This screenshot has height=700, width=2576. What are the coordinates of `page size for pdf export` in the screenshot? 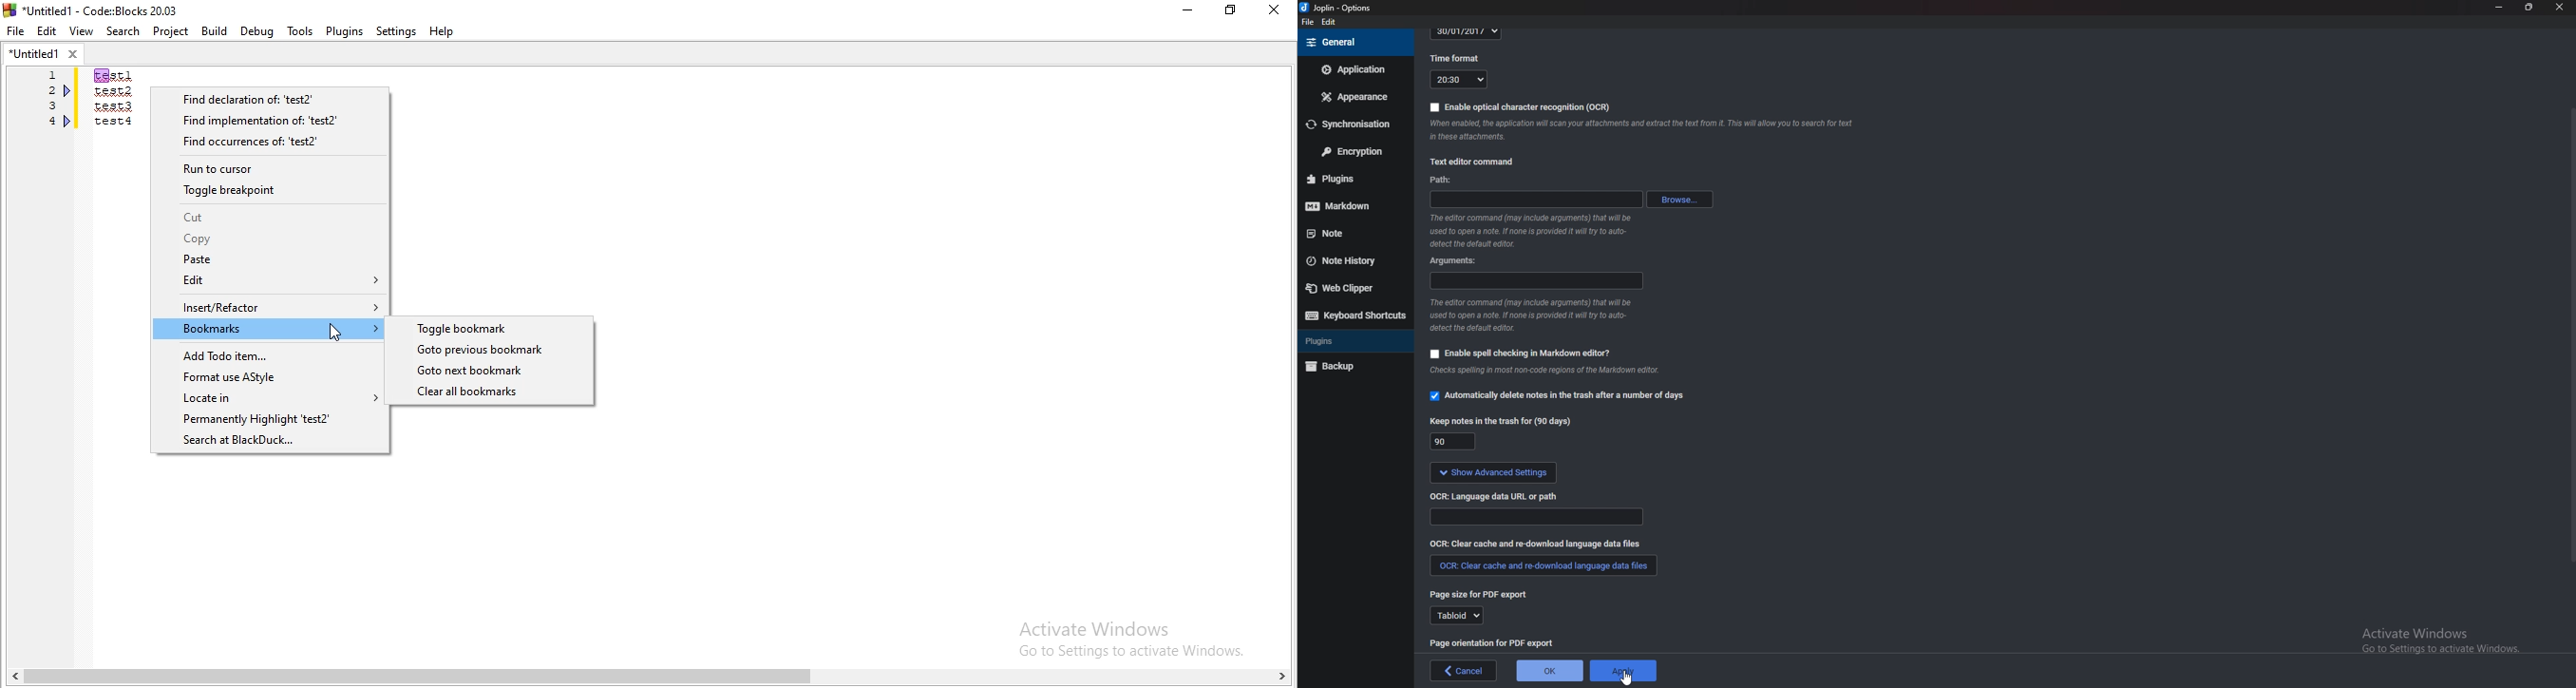 It's located at (1483, 595).